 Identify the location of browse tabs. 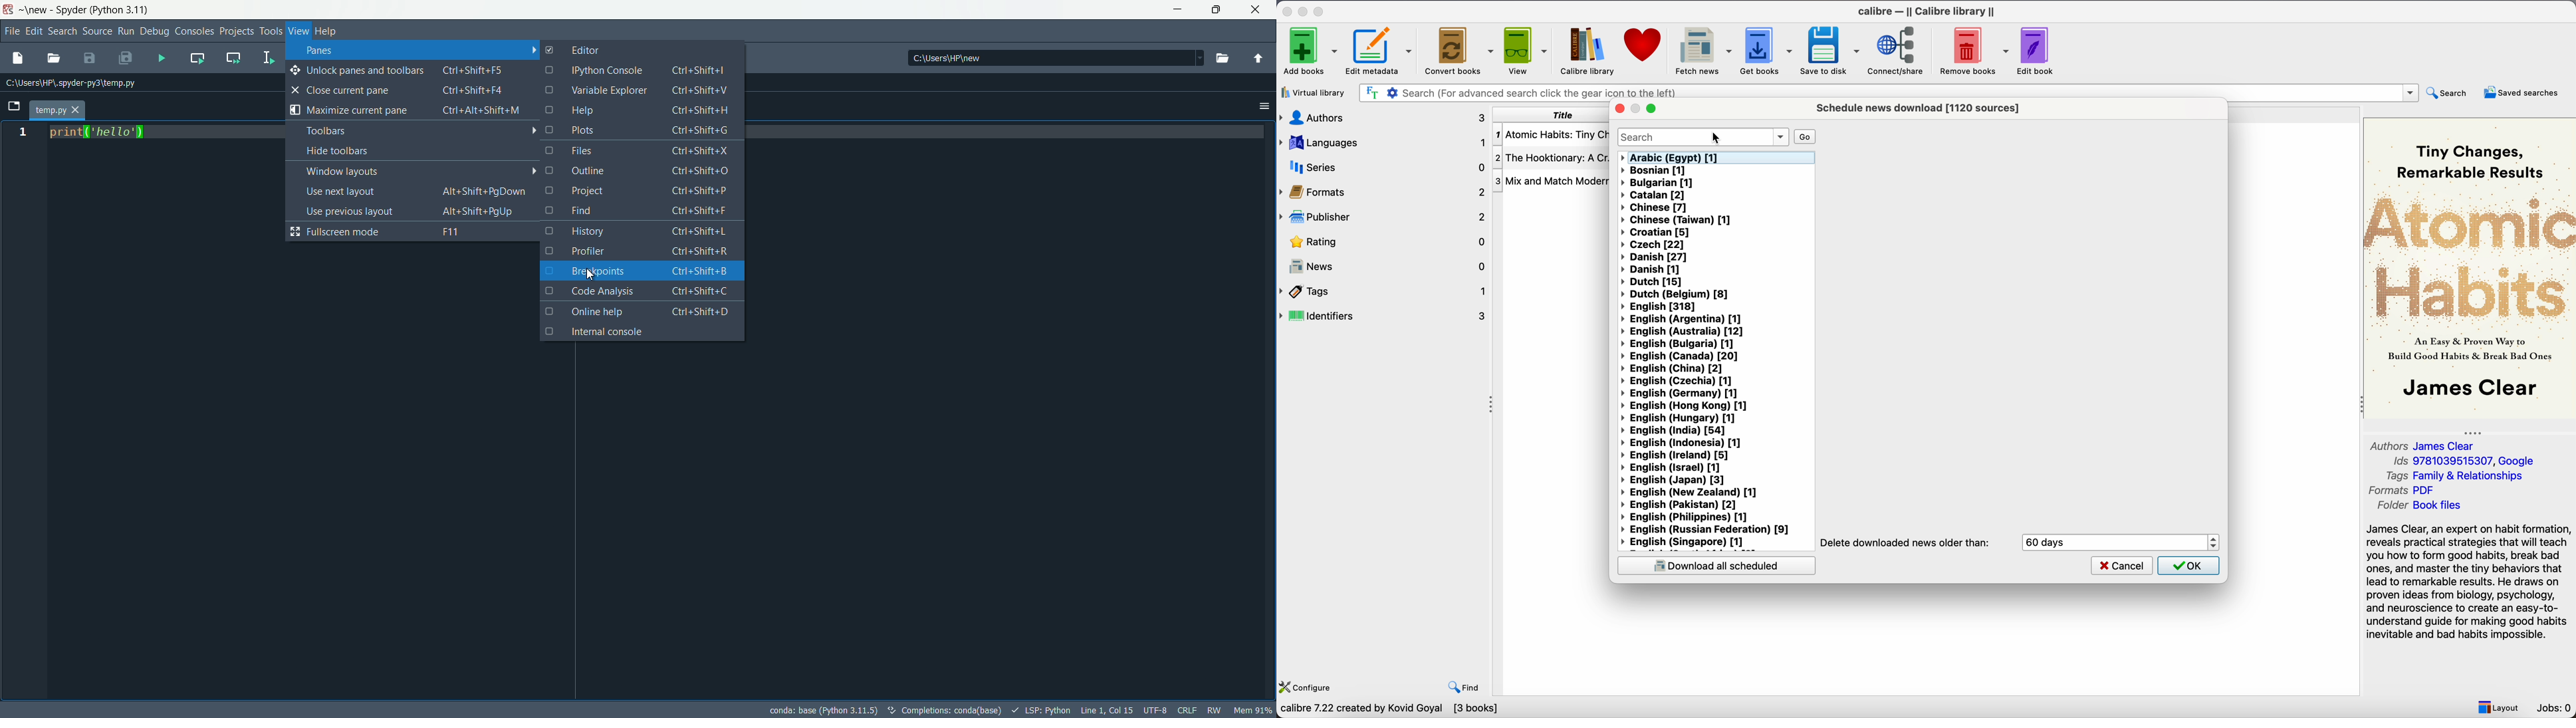
(15, 106).